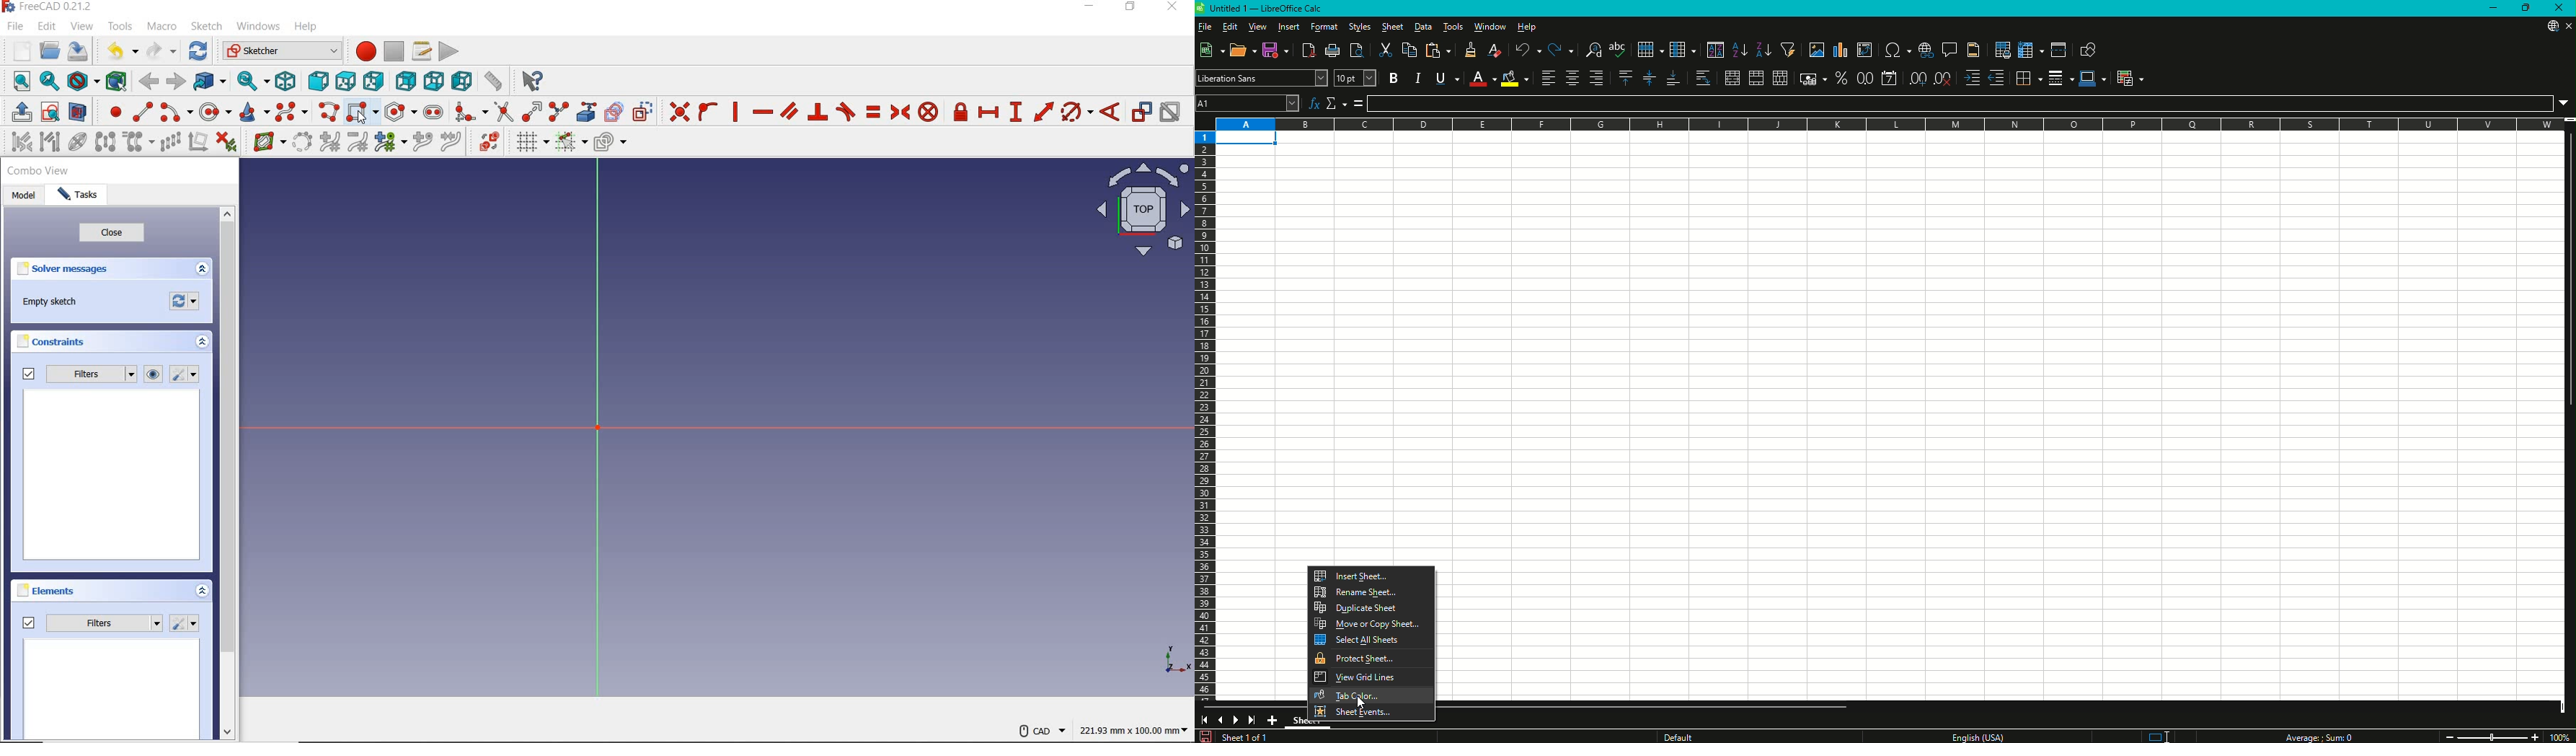  Describe the element at coordinates (1042, 726) in the screenshot. I see `cad` at that location.